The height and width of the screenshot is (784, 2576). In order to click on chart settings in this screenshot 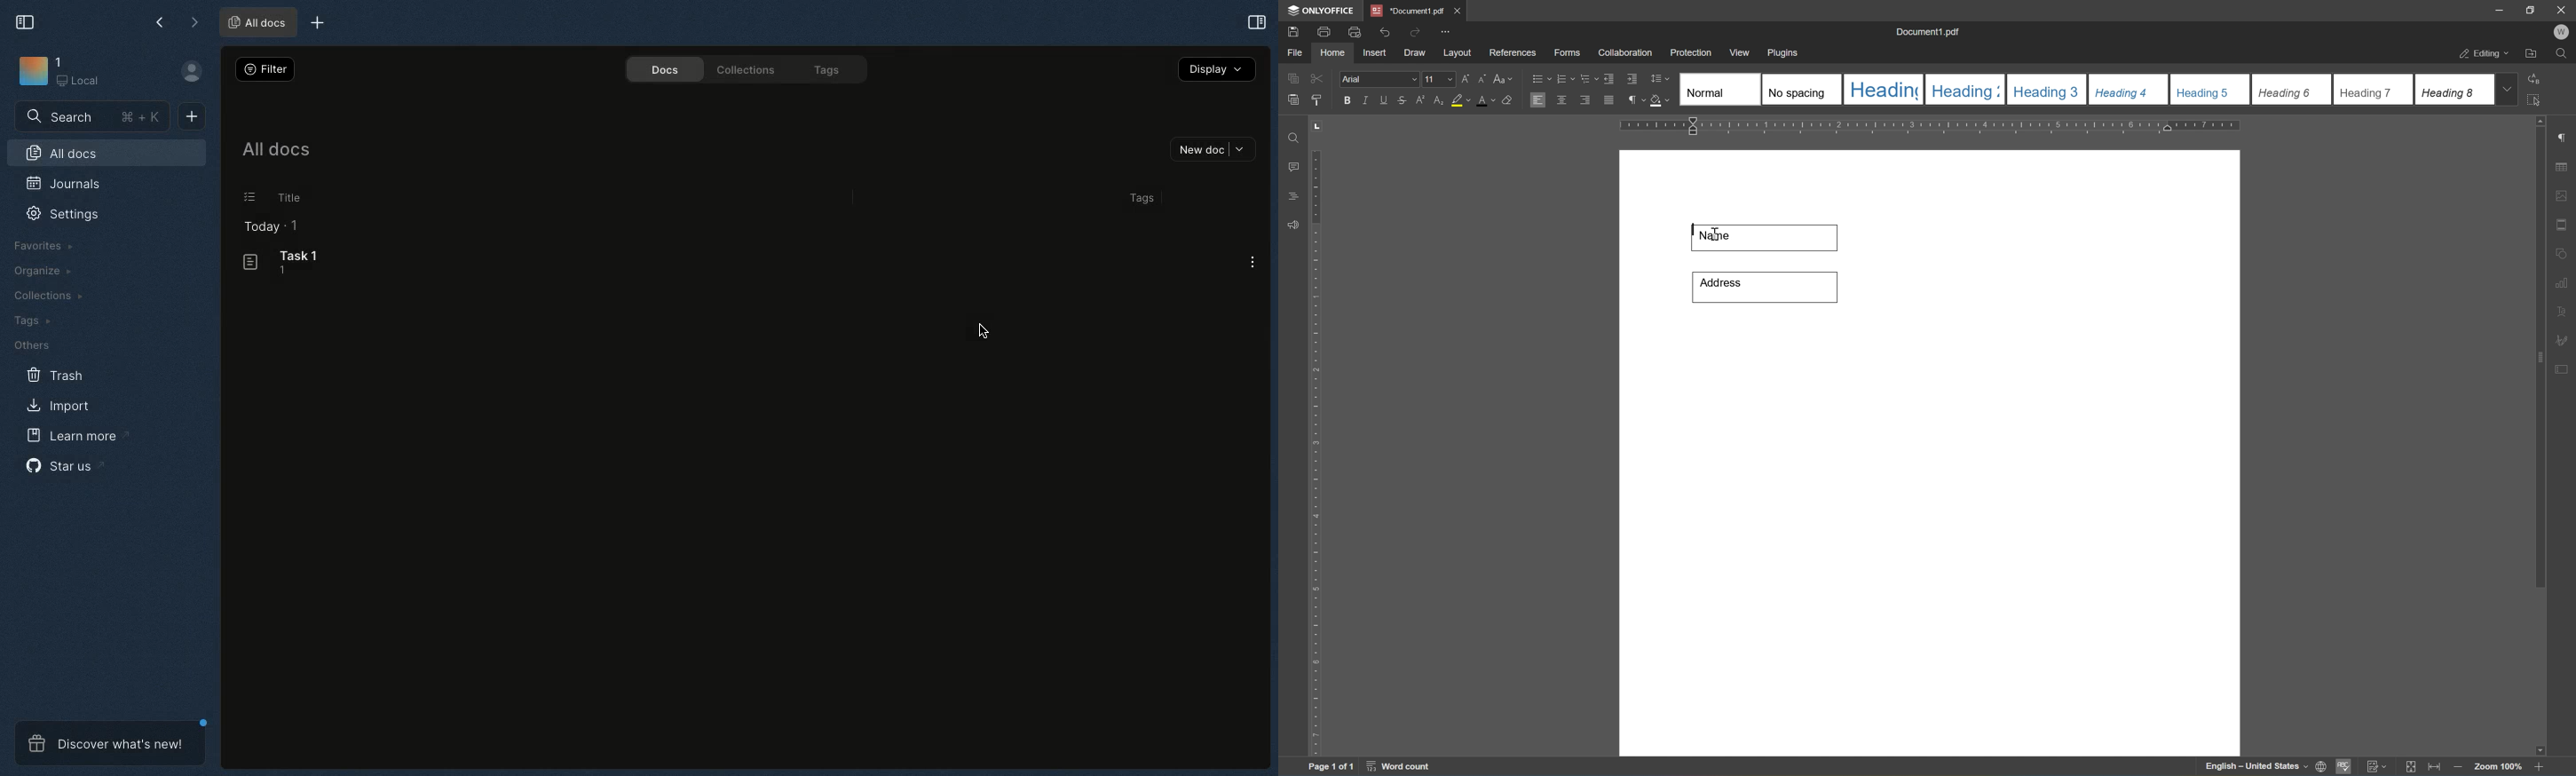, I will do `click(2565, 283)`.